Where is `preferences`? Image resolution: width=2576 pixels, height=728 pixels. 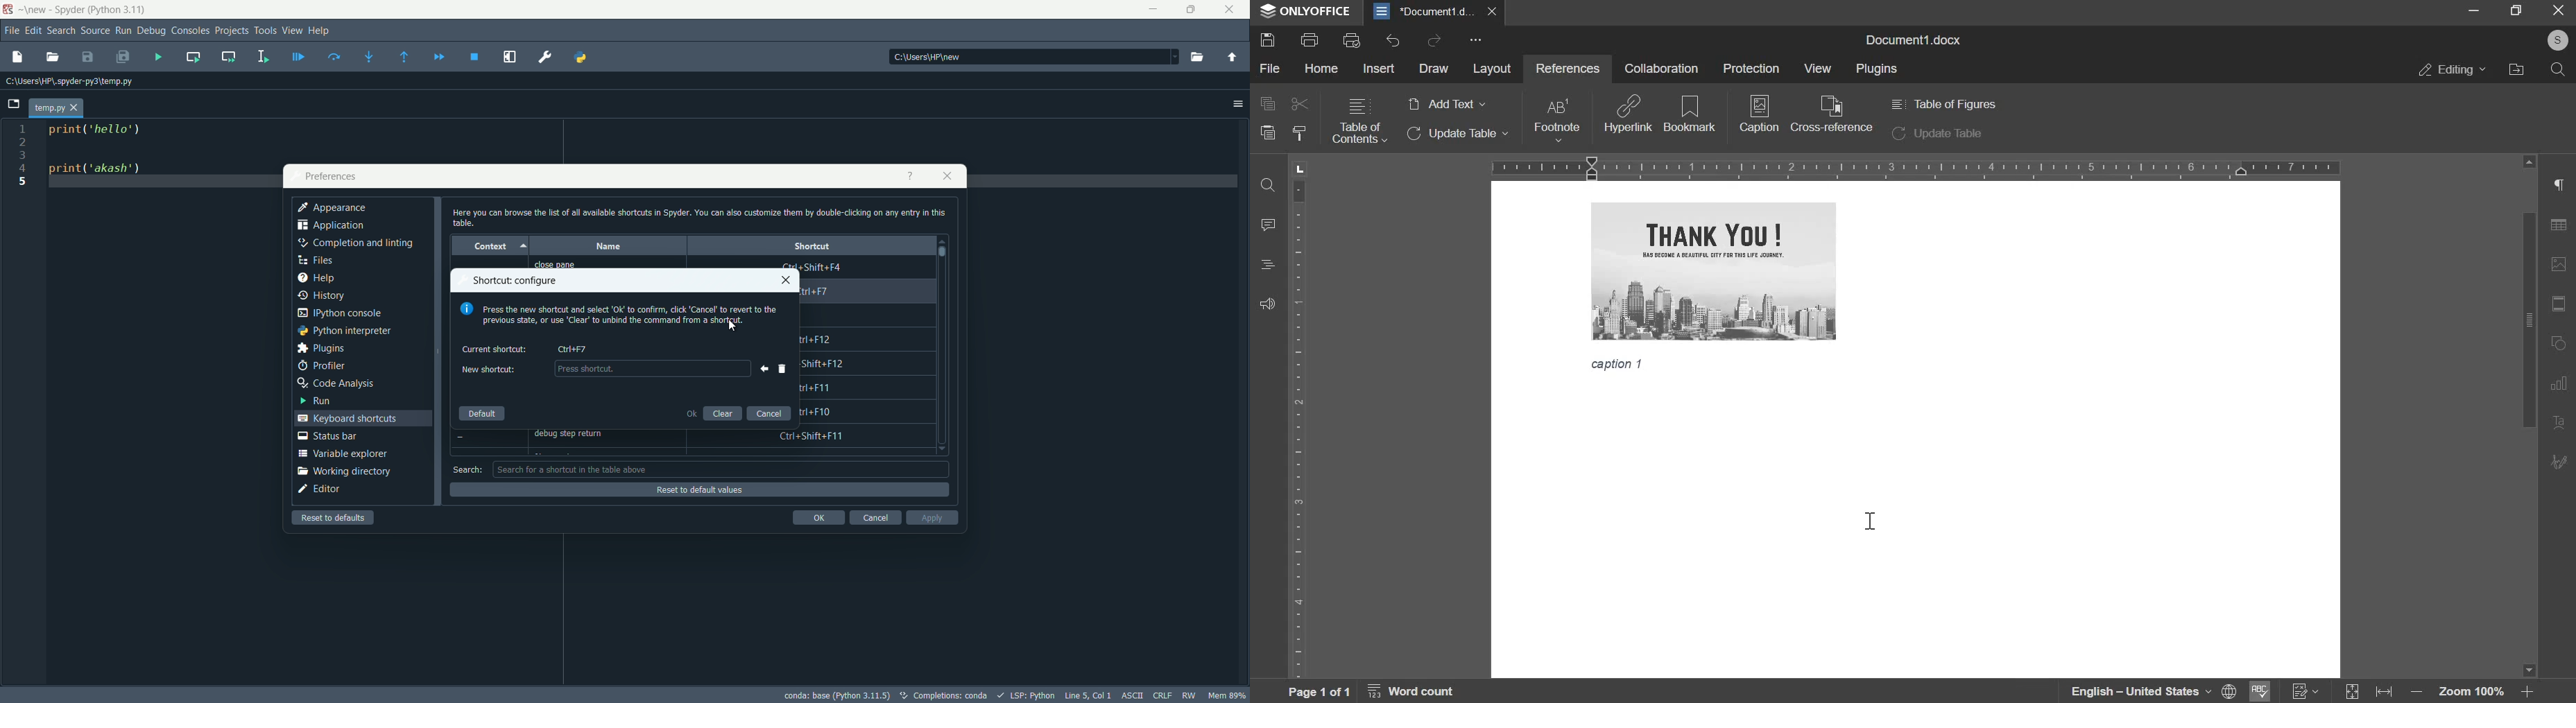 preferences is located at coordinates (546, 57).